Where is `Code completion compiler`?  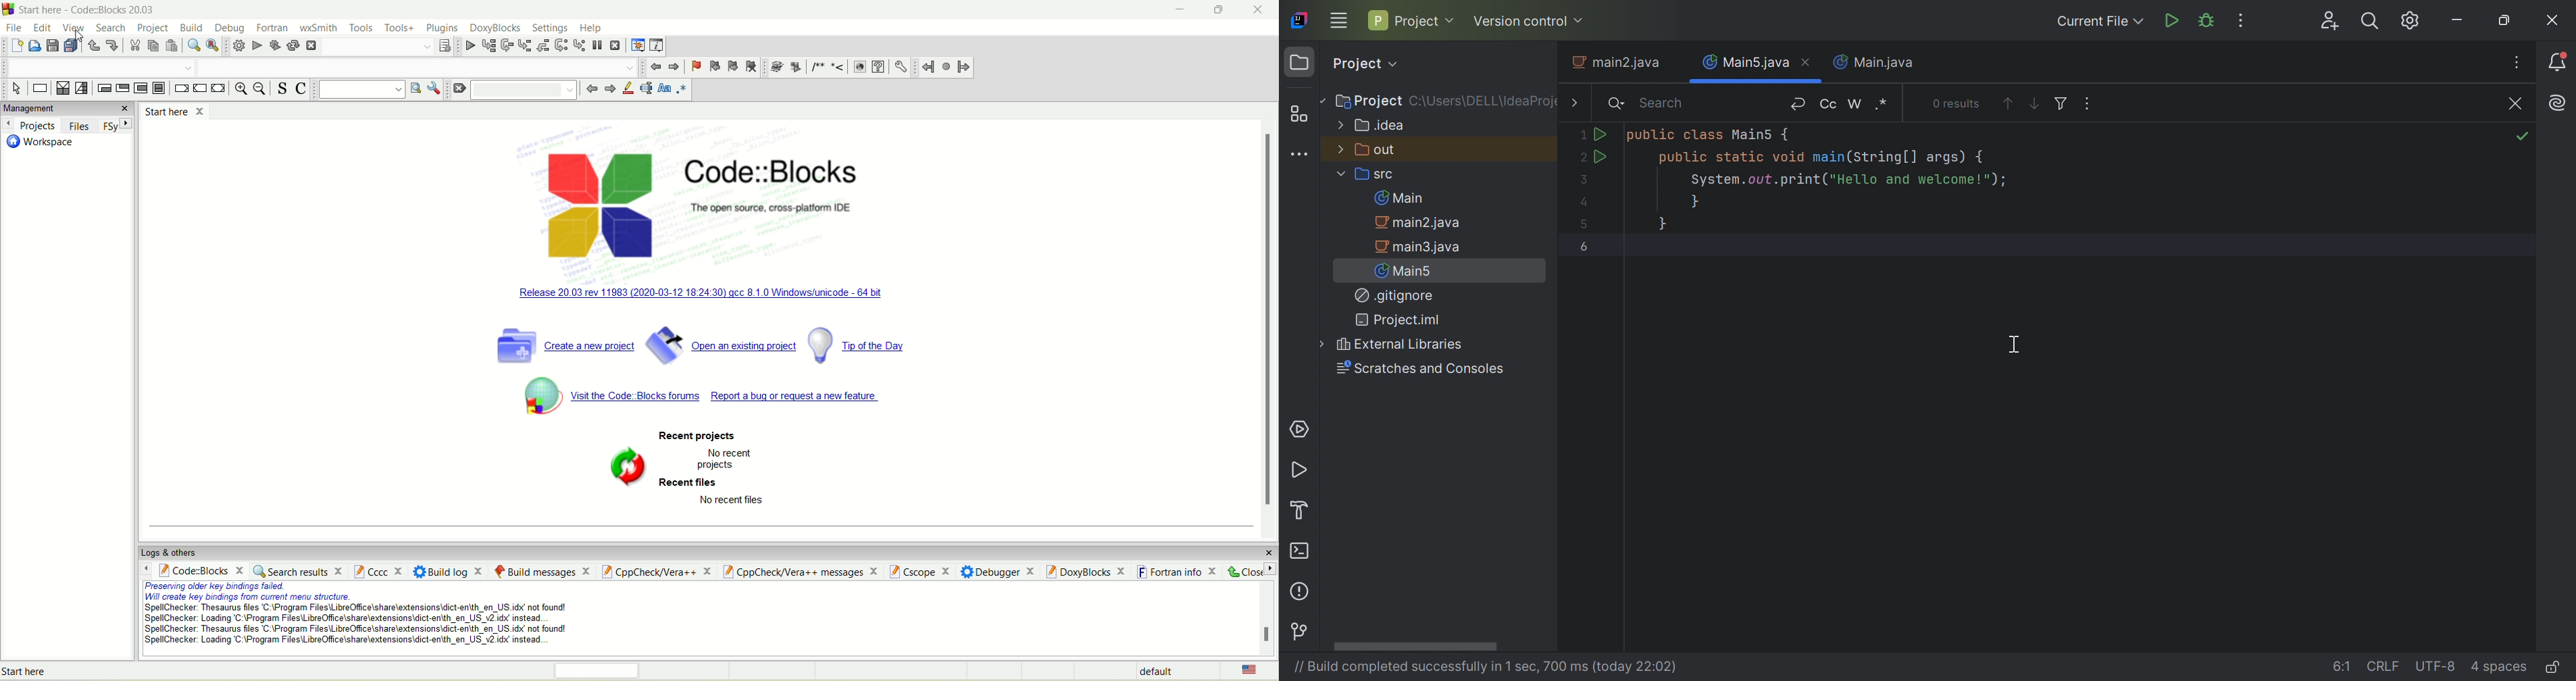 Code completion compiler is located at coordinates (97, 67).